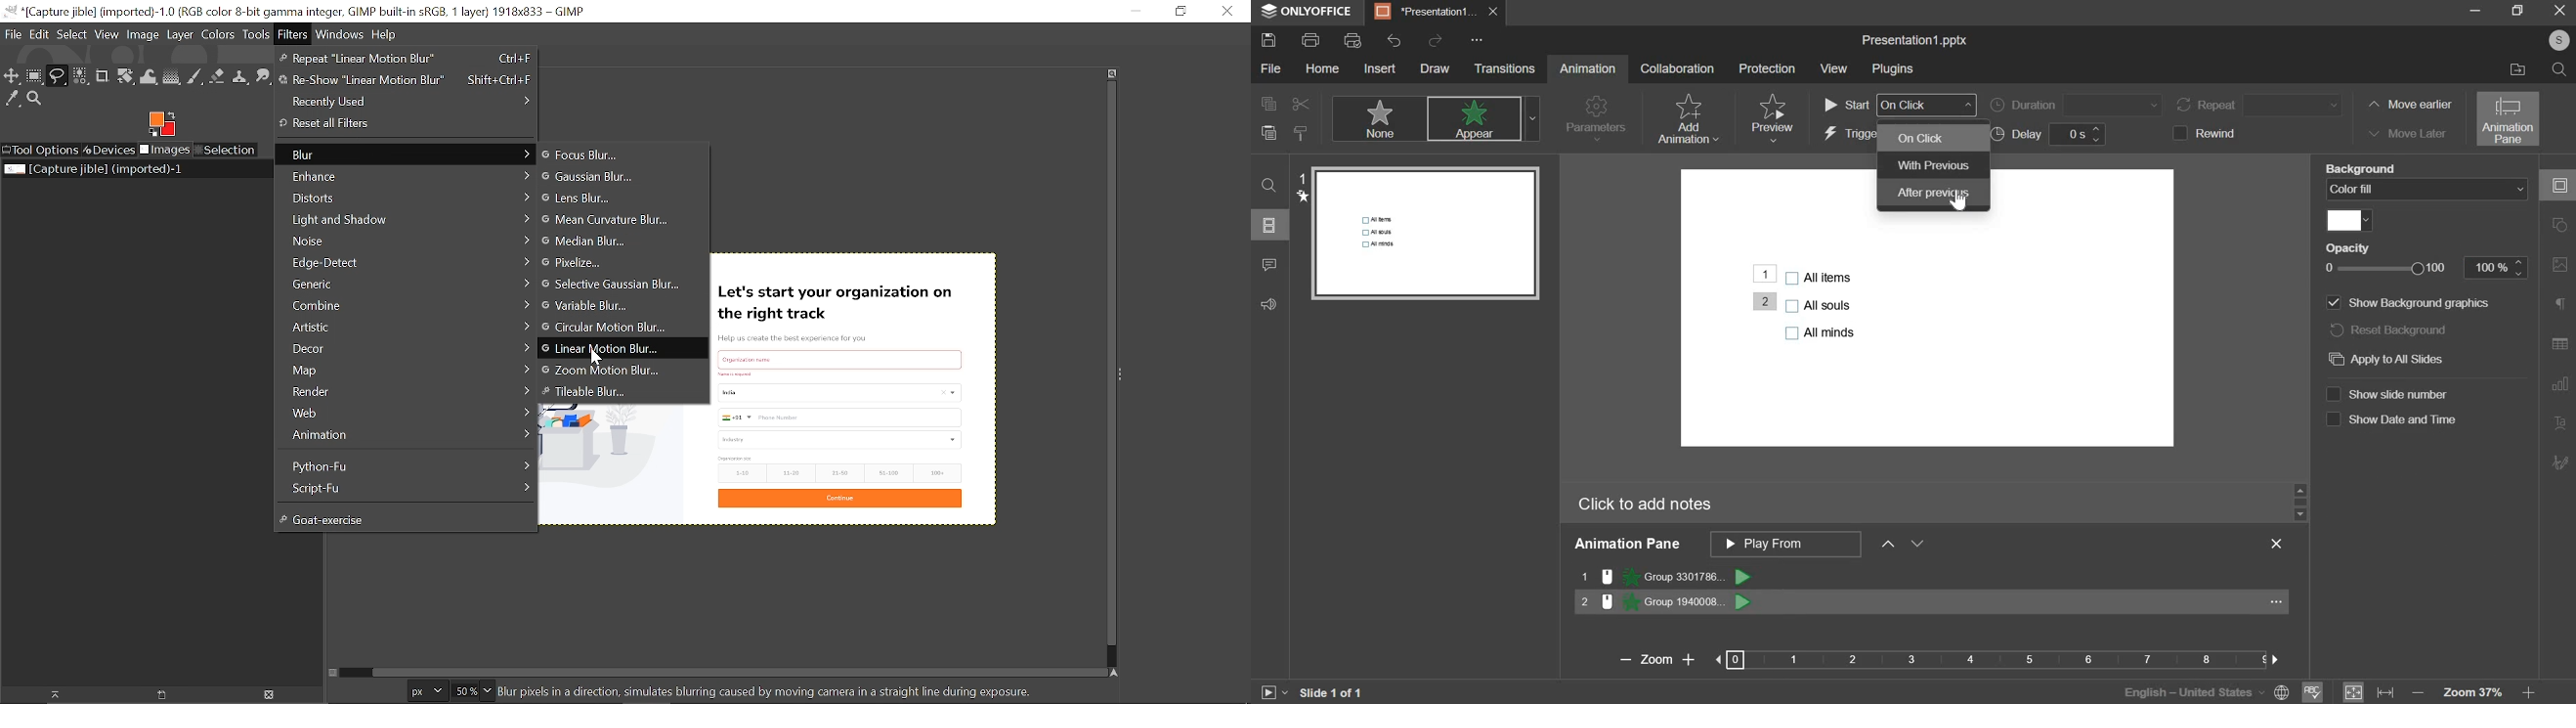  I want to click on exit, so click(1492, 11).